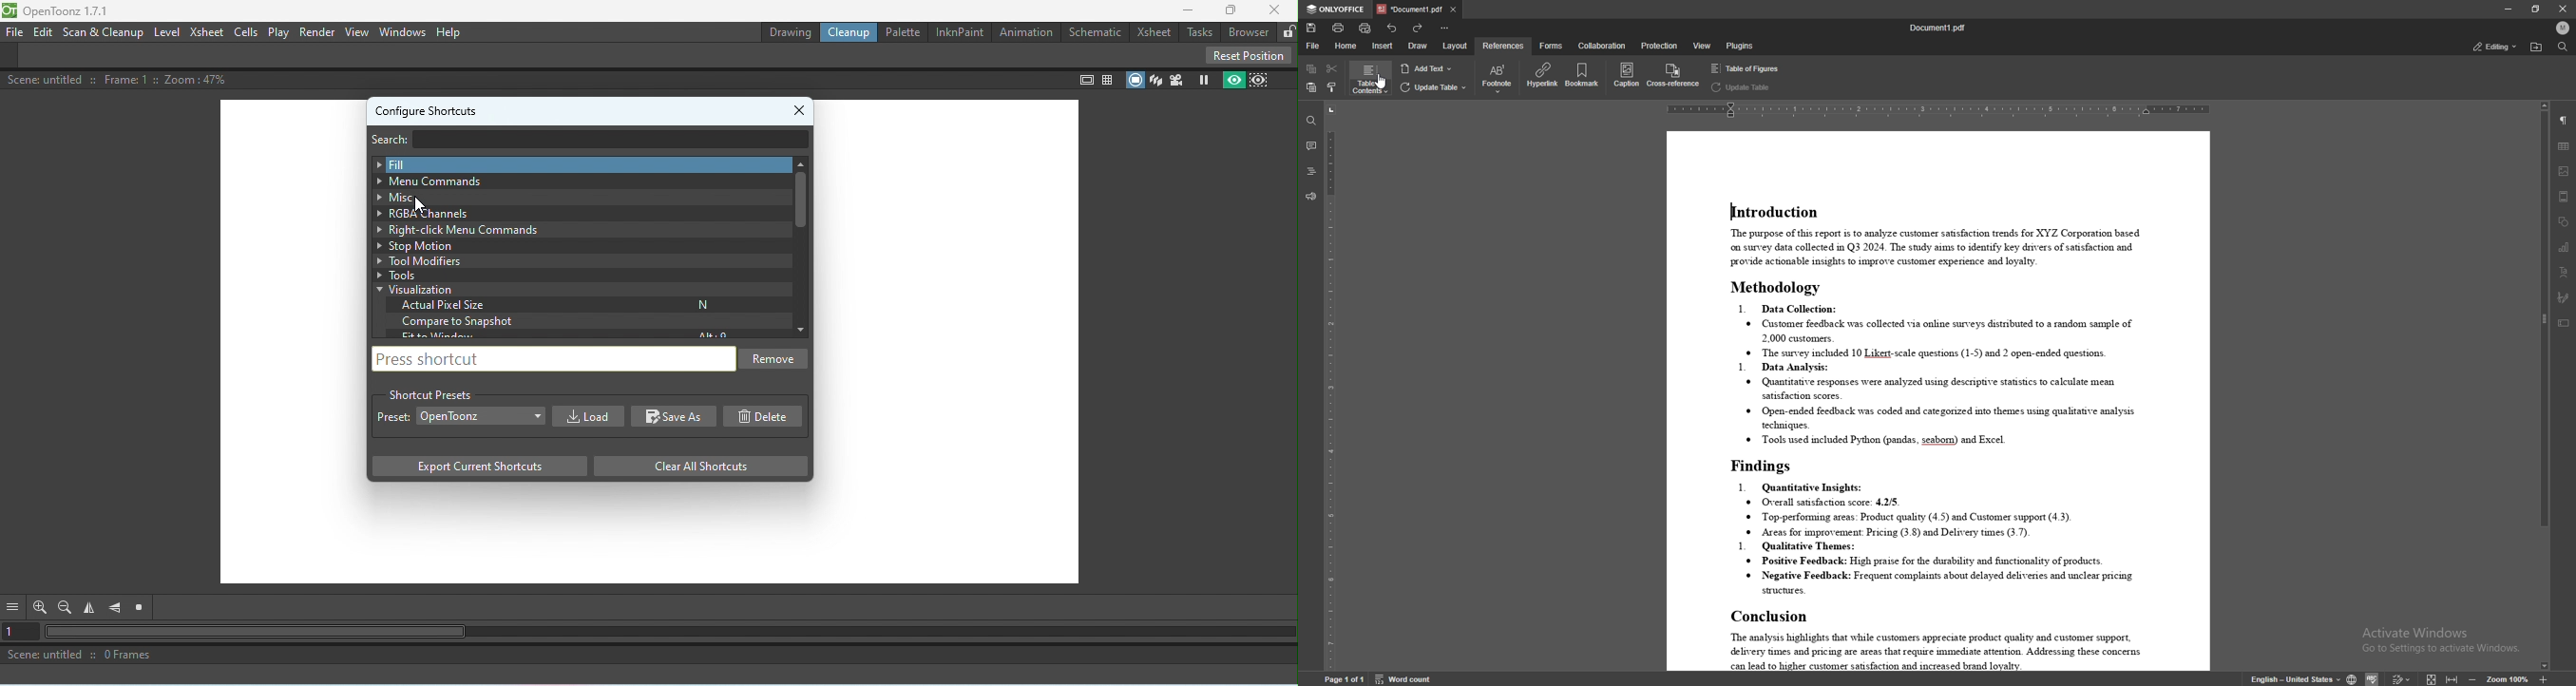  What do you see at coordinates (1248, 54) in the screenshot?
I see `Reset position` at bounding box center [1248, 54].